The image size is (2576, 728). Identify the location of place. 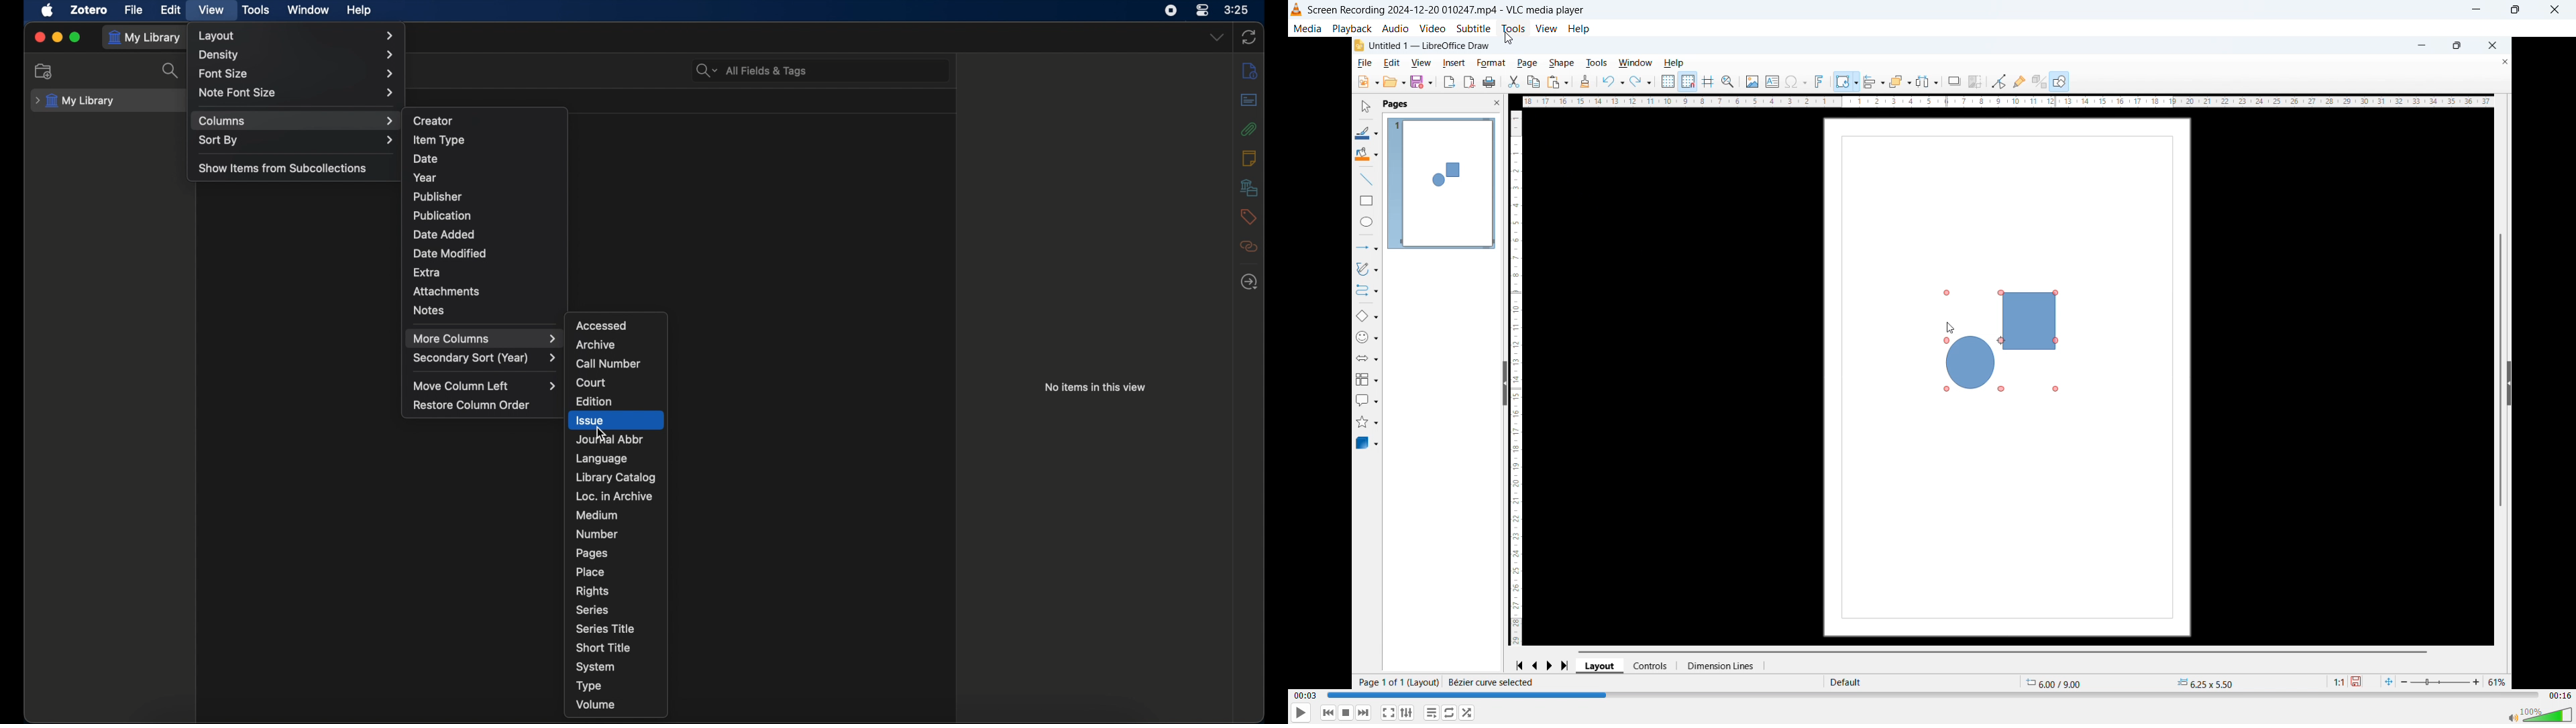
(590, 572).